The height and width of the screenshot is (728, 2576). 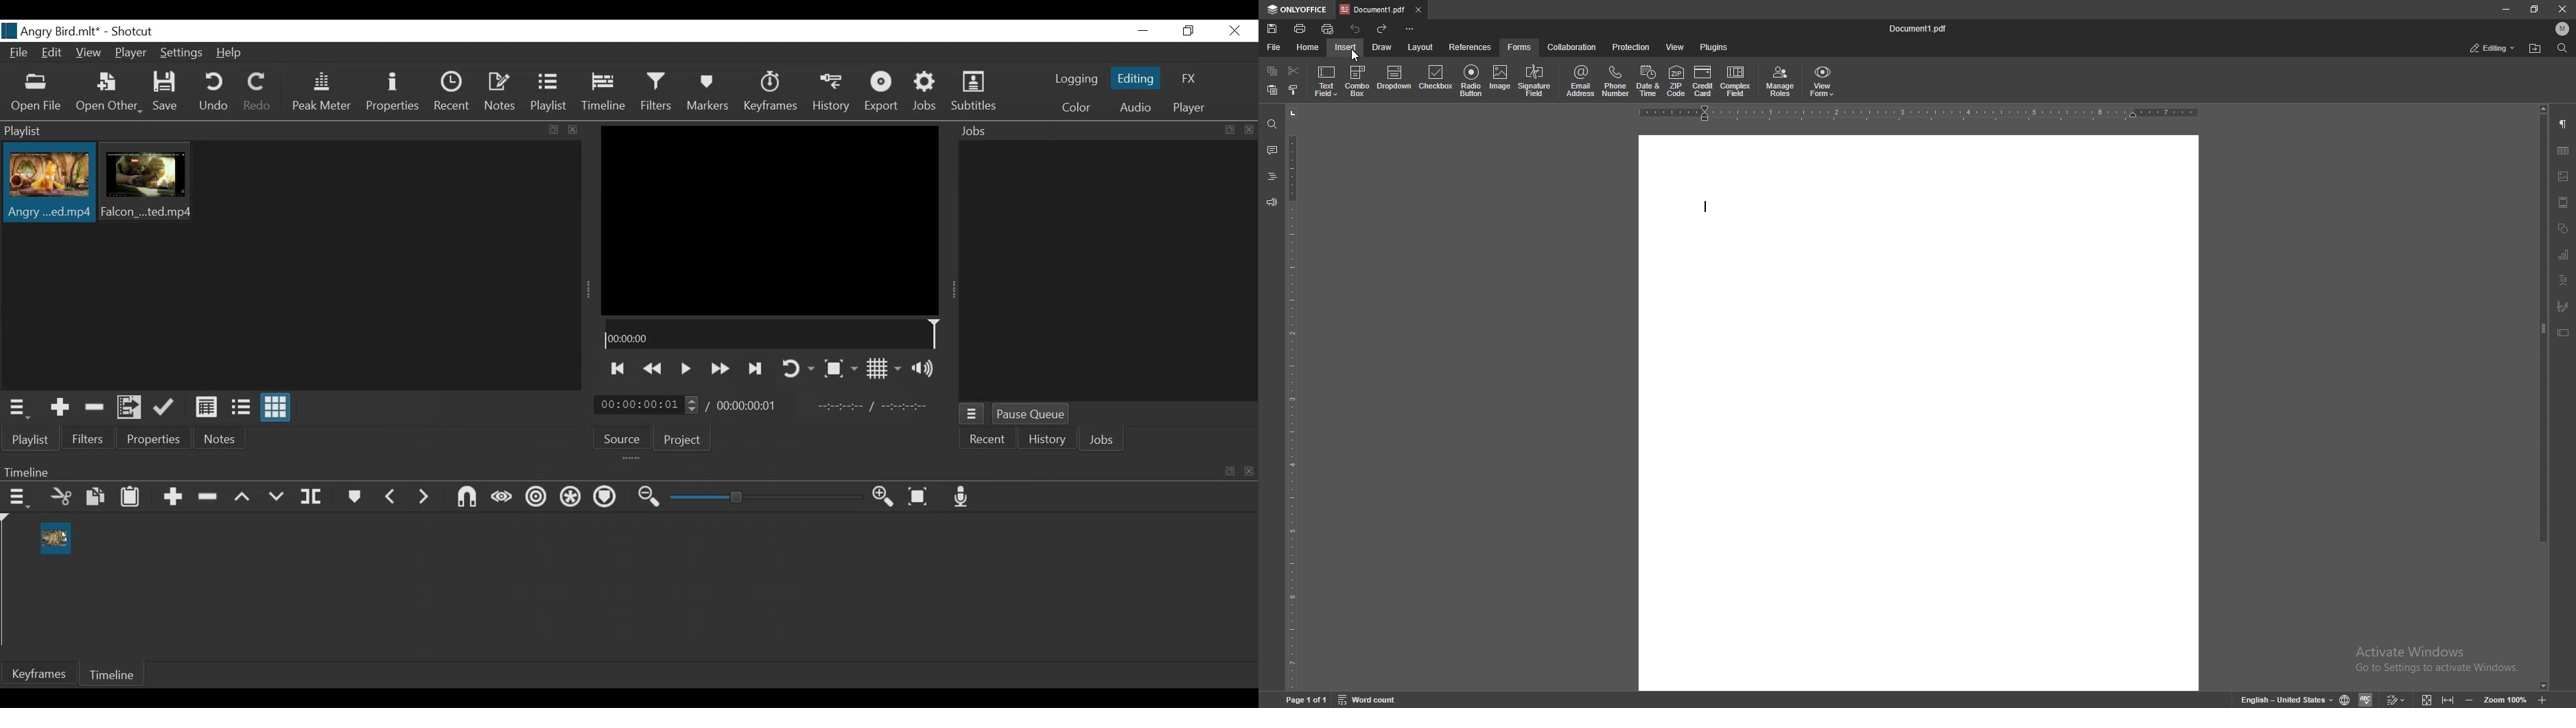 I want to click on Open Other, so click(x=108, y=92).